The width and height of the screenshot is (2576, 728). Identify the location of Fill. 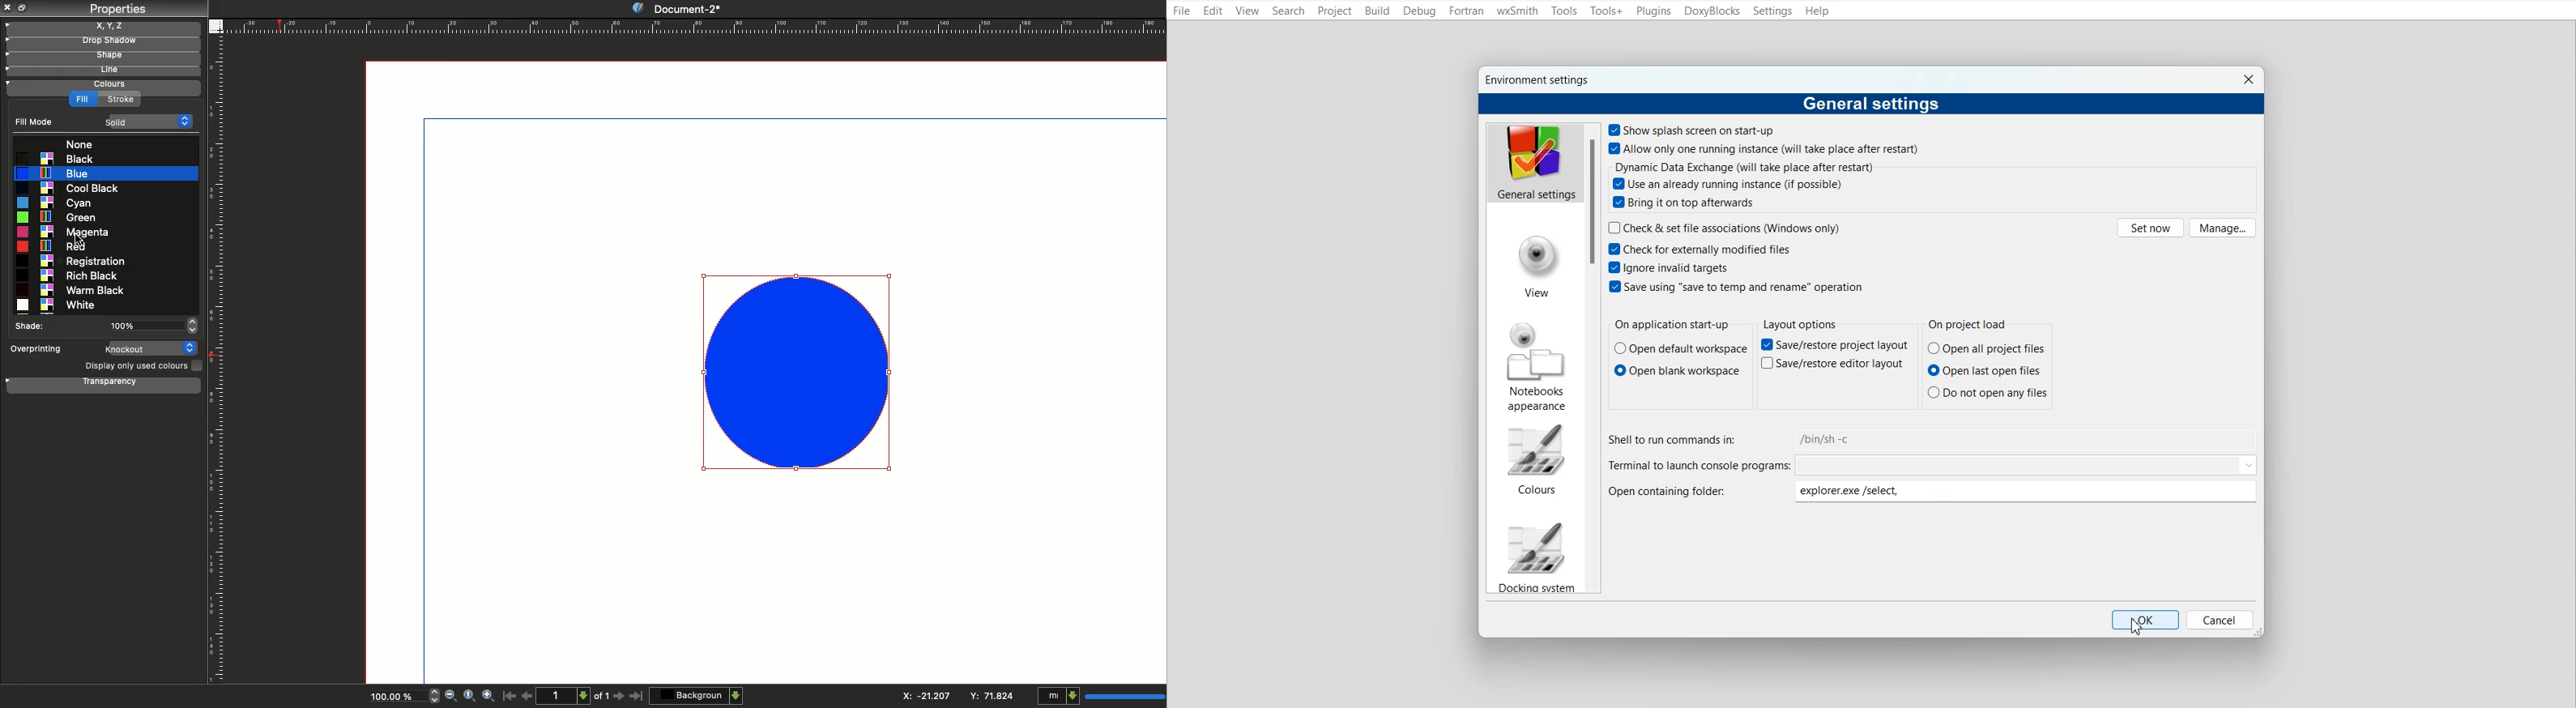
(80, 100).